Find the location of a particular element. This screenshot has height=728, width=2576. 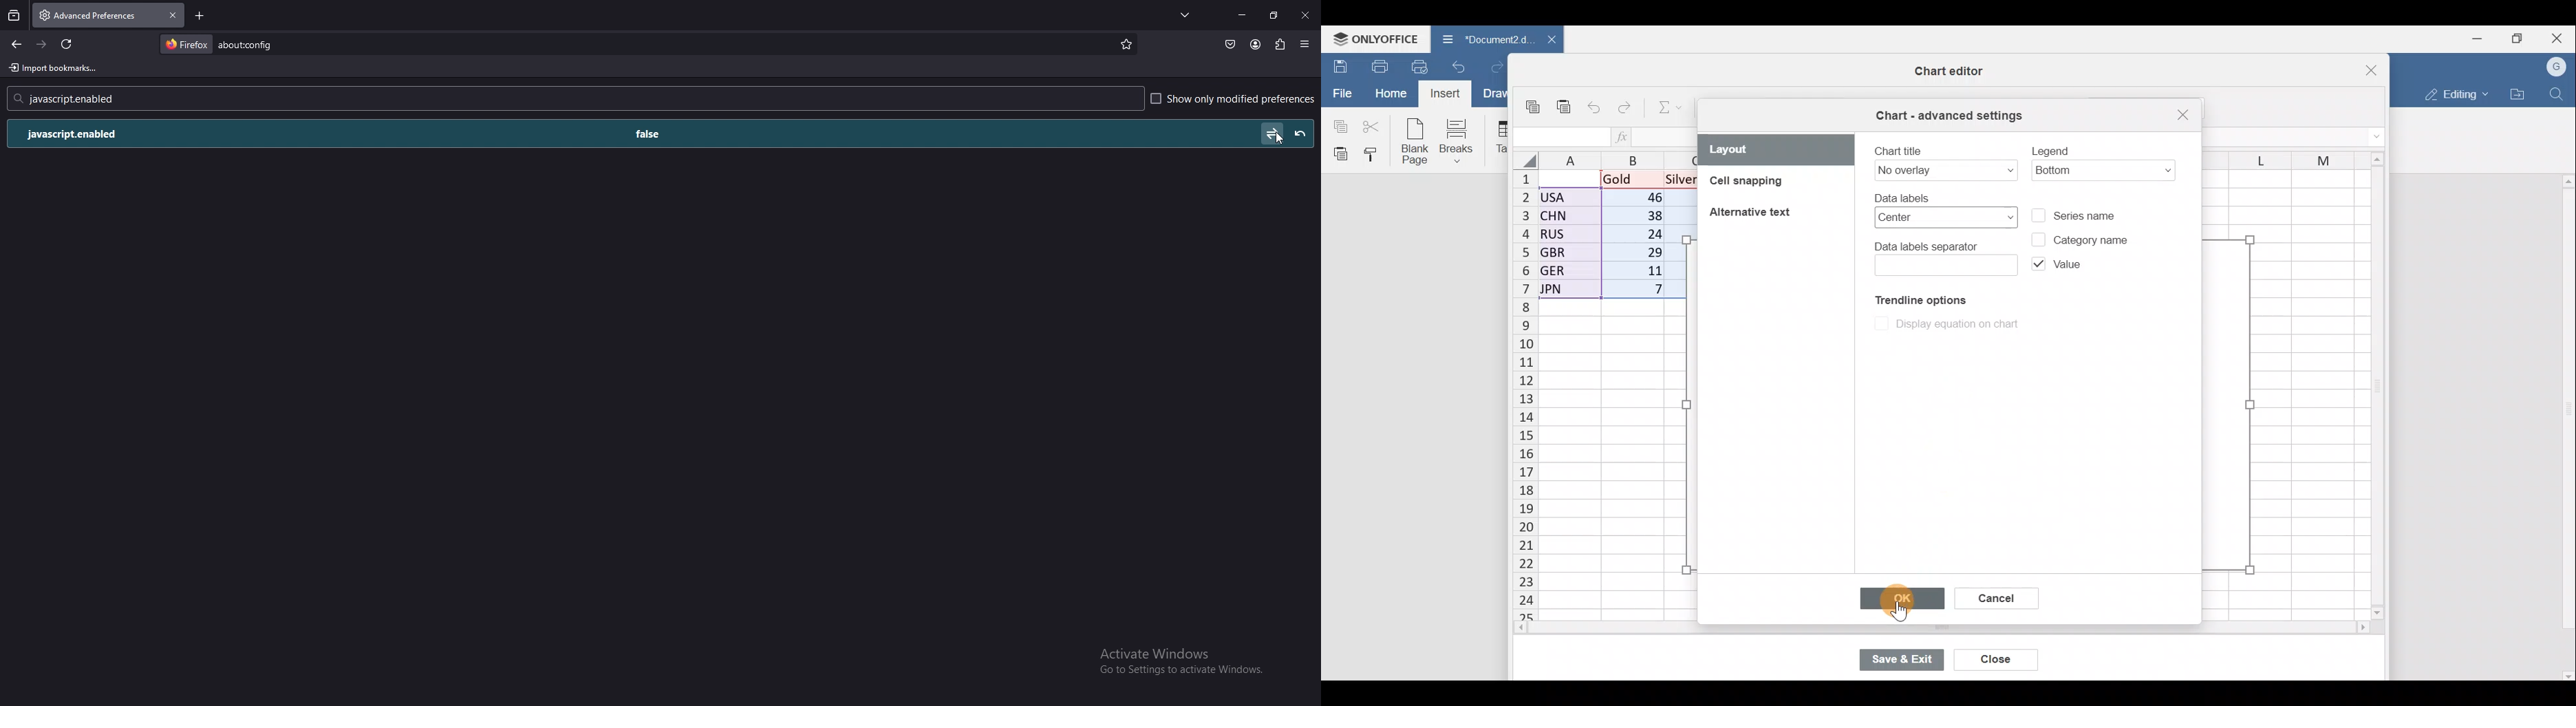

Open file location is located at coordinates (2517, 94).